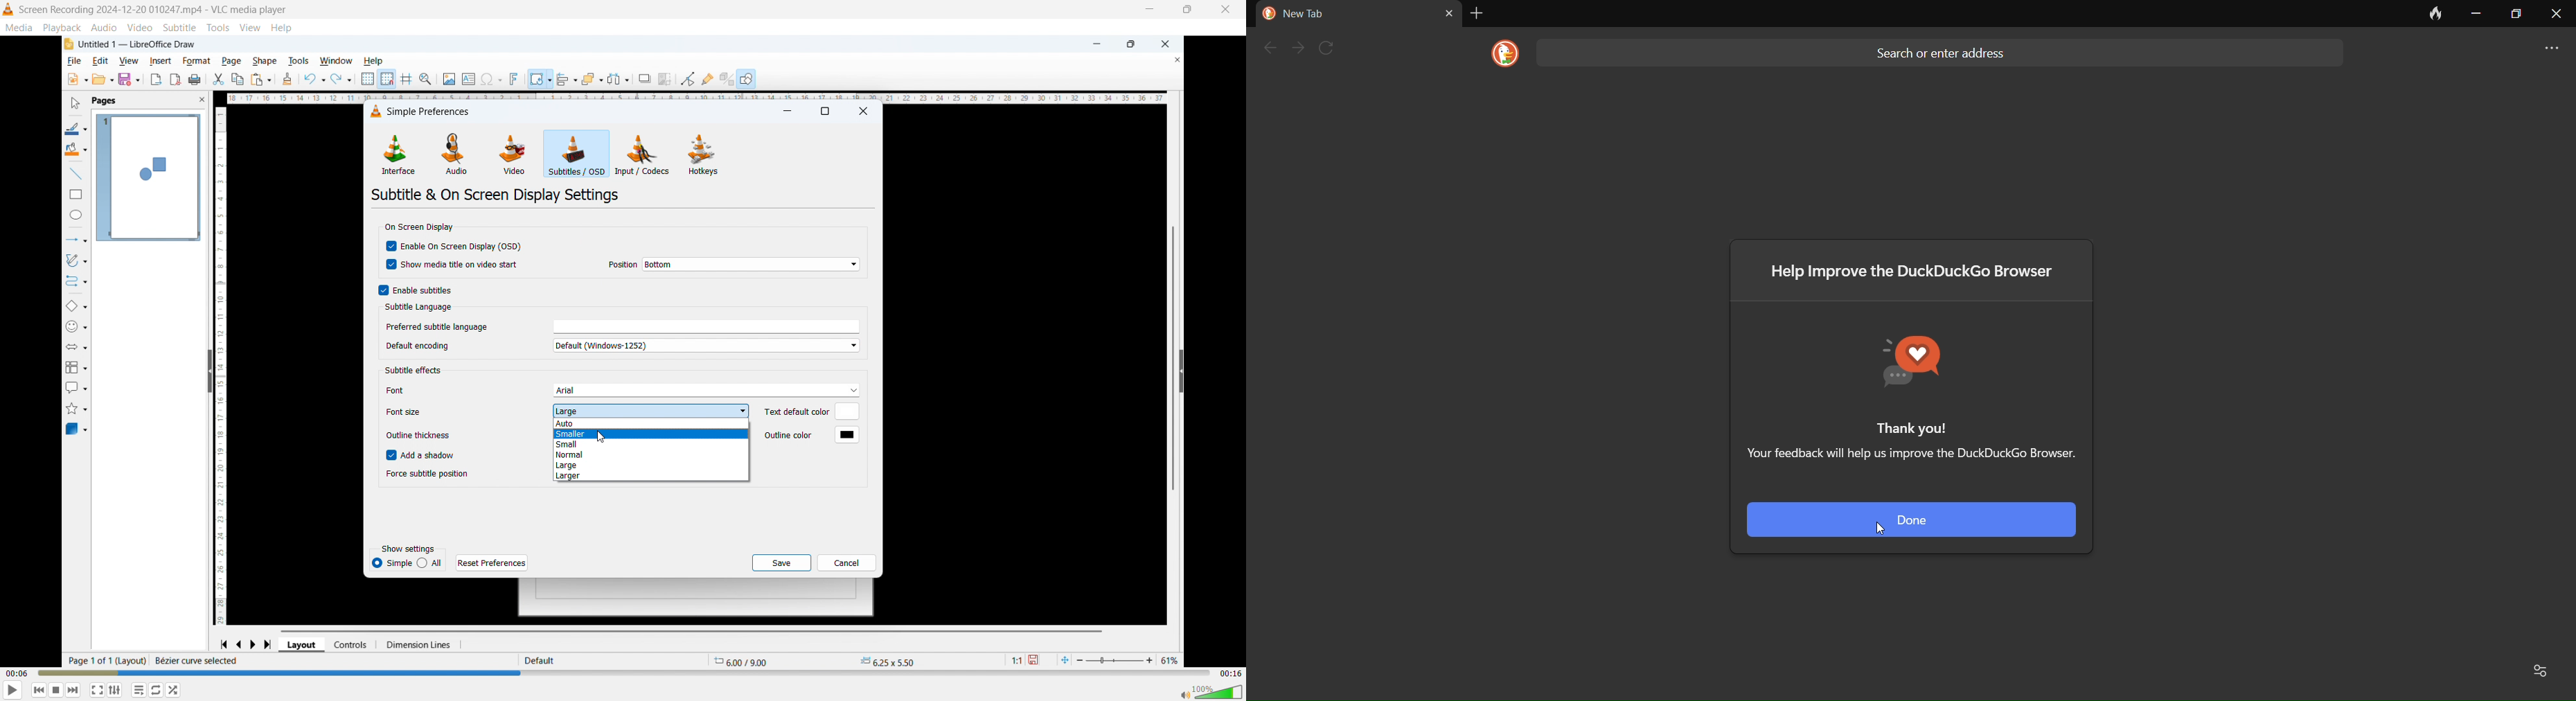 Image resolution: width=2576 pixels, height=728 pixels. Describe the element at coordinates (17, 672) in the screenshot. I see `Time elapsed ` at that location.